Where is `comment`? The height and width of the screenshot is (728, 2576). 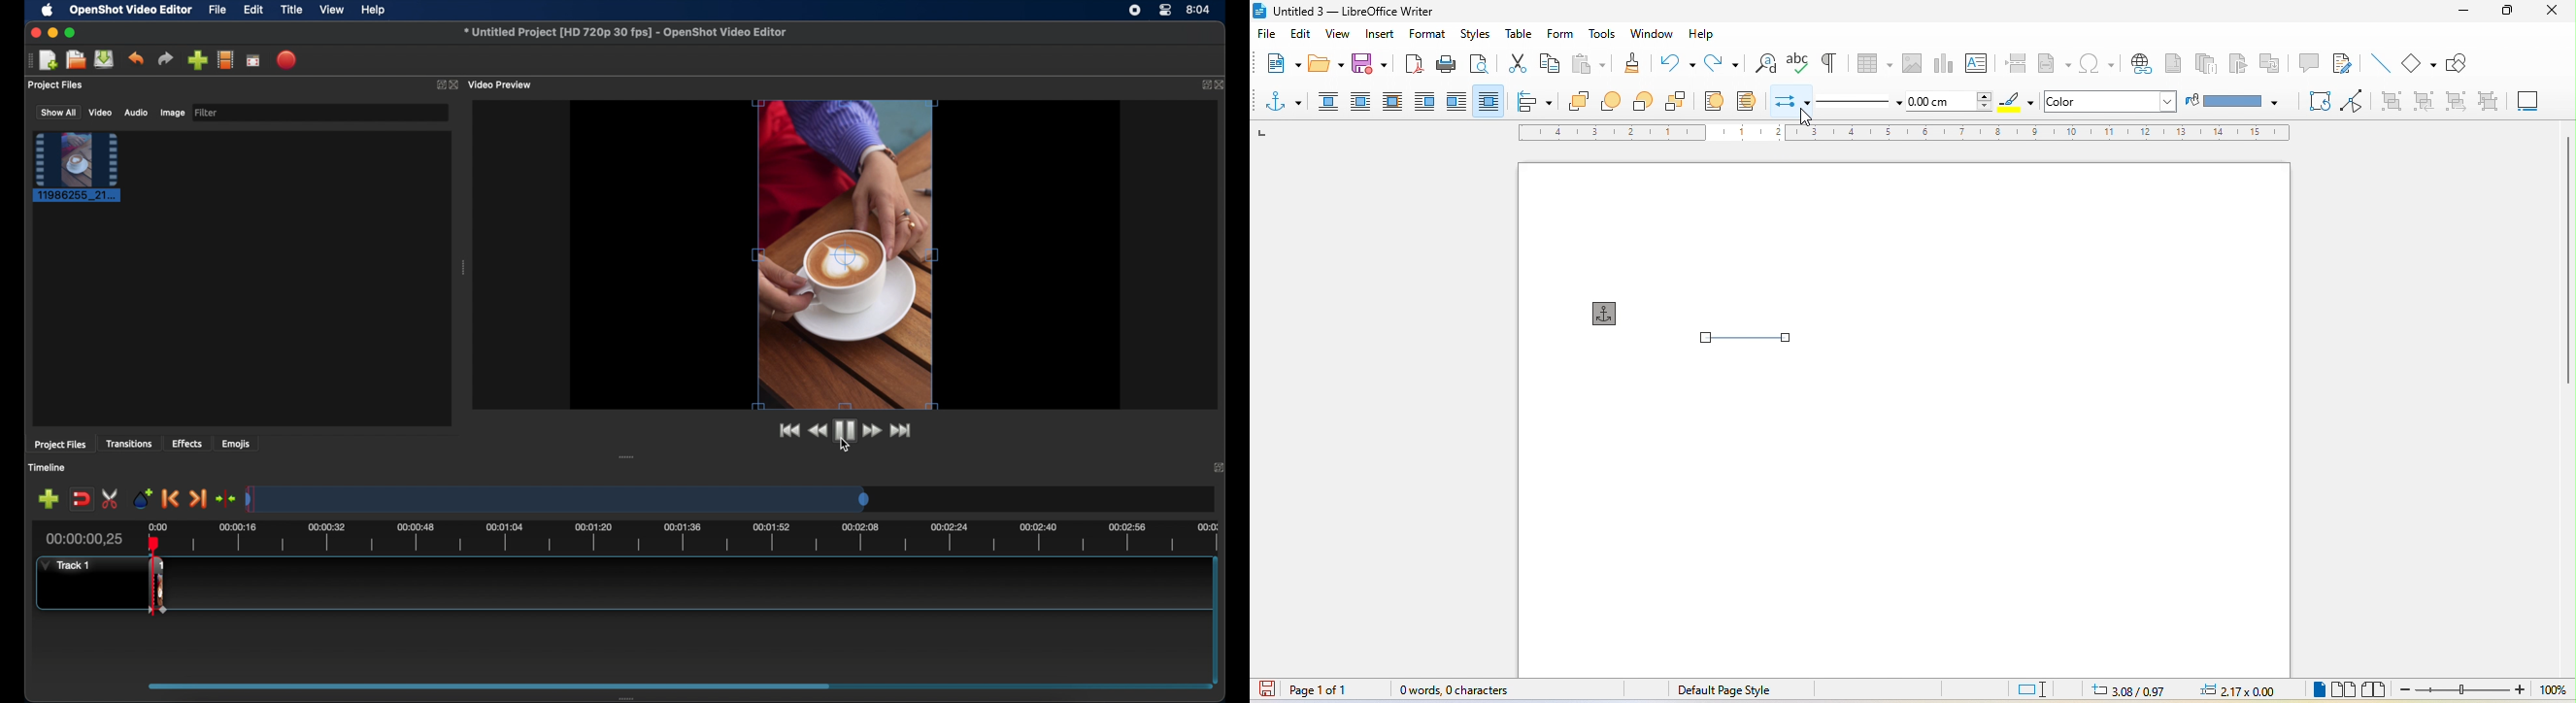 comment is located at coordinates (2310, 61).